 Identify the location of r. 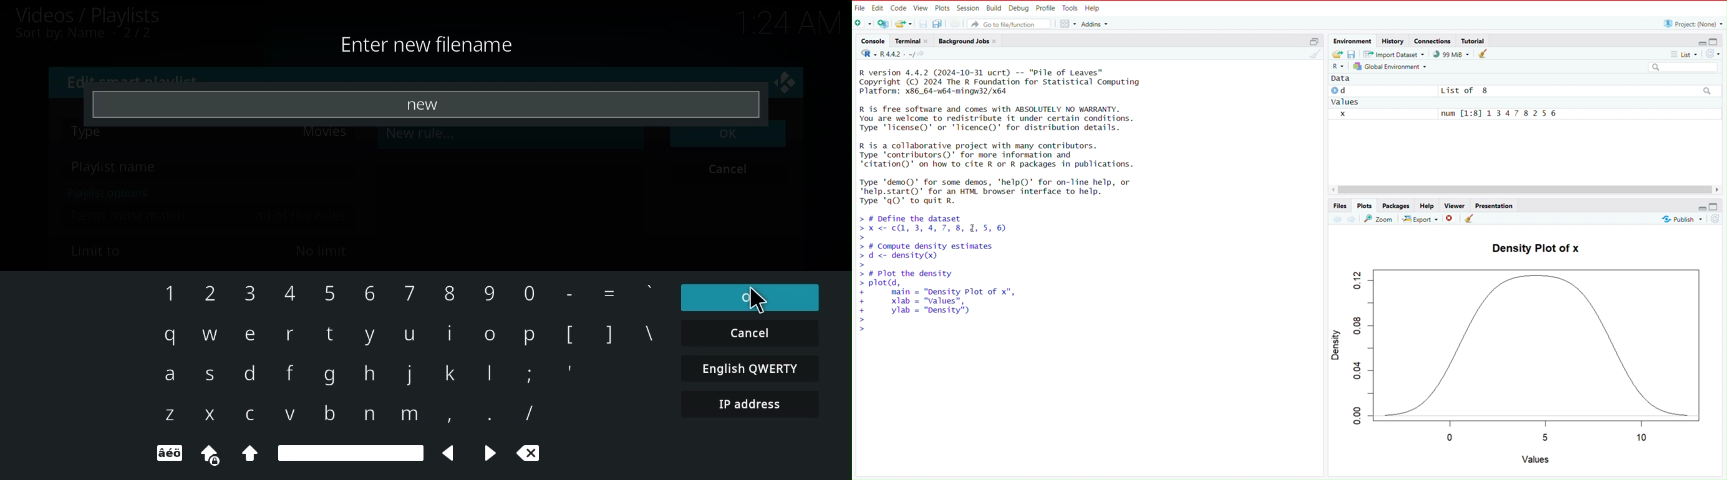
(288, 336).